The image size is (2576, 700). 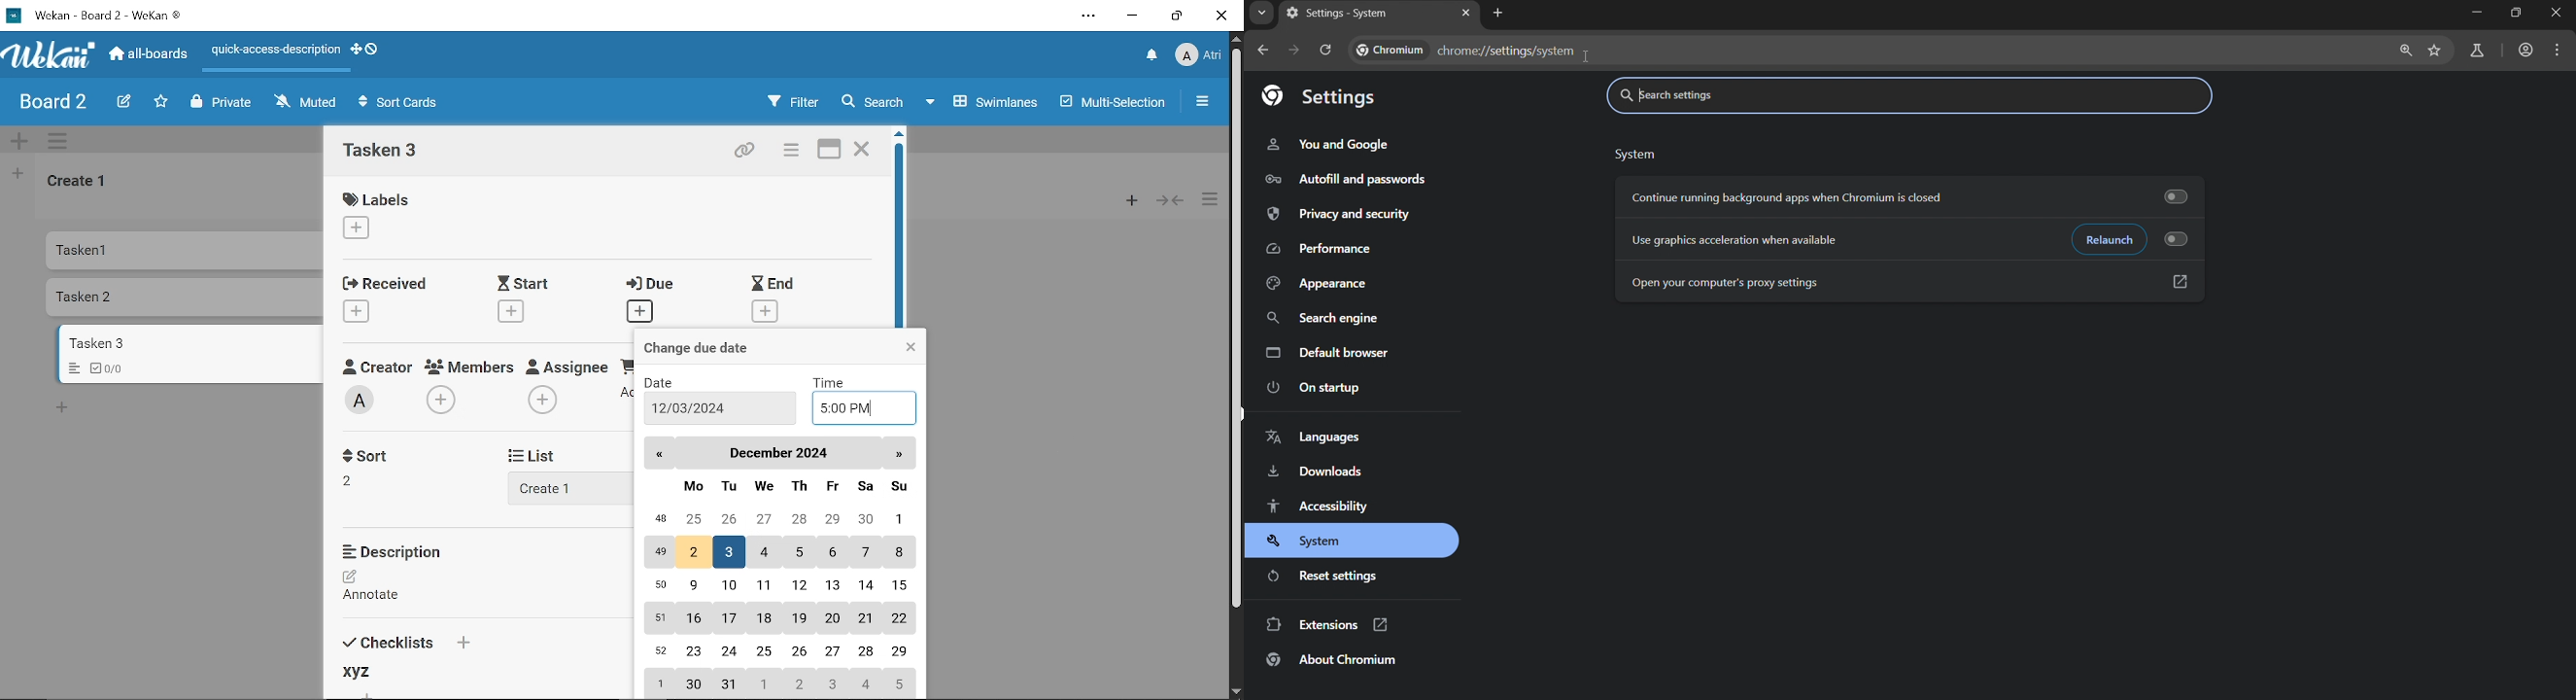 I want to click on Card actions, so click(x=789, y=152).